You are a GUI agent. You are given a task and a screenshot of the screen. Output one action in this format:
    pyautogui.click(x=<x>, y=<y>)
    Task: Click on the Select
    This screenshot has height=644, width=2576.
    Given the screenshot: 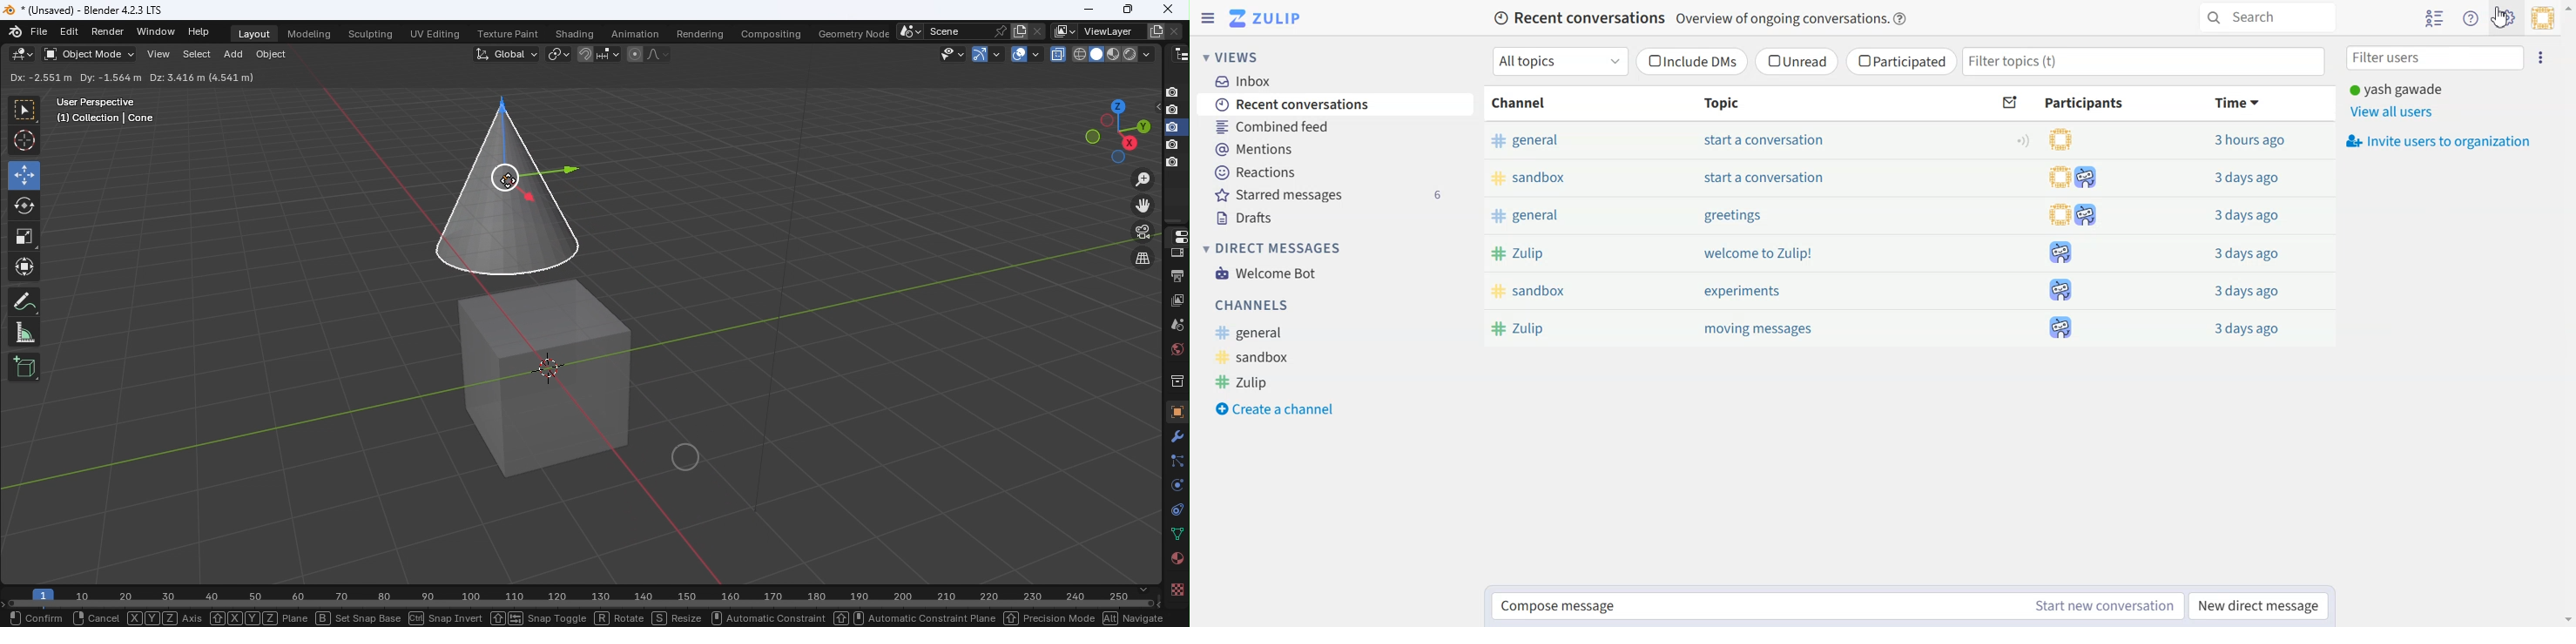 What is the action you would take?
    pyautogui.click(x=193, y=57)
    